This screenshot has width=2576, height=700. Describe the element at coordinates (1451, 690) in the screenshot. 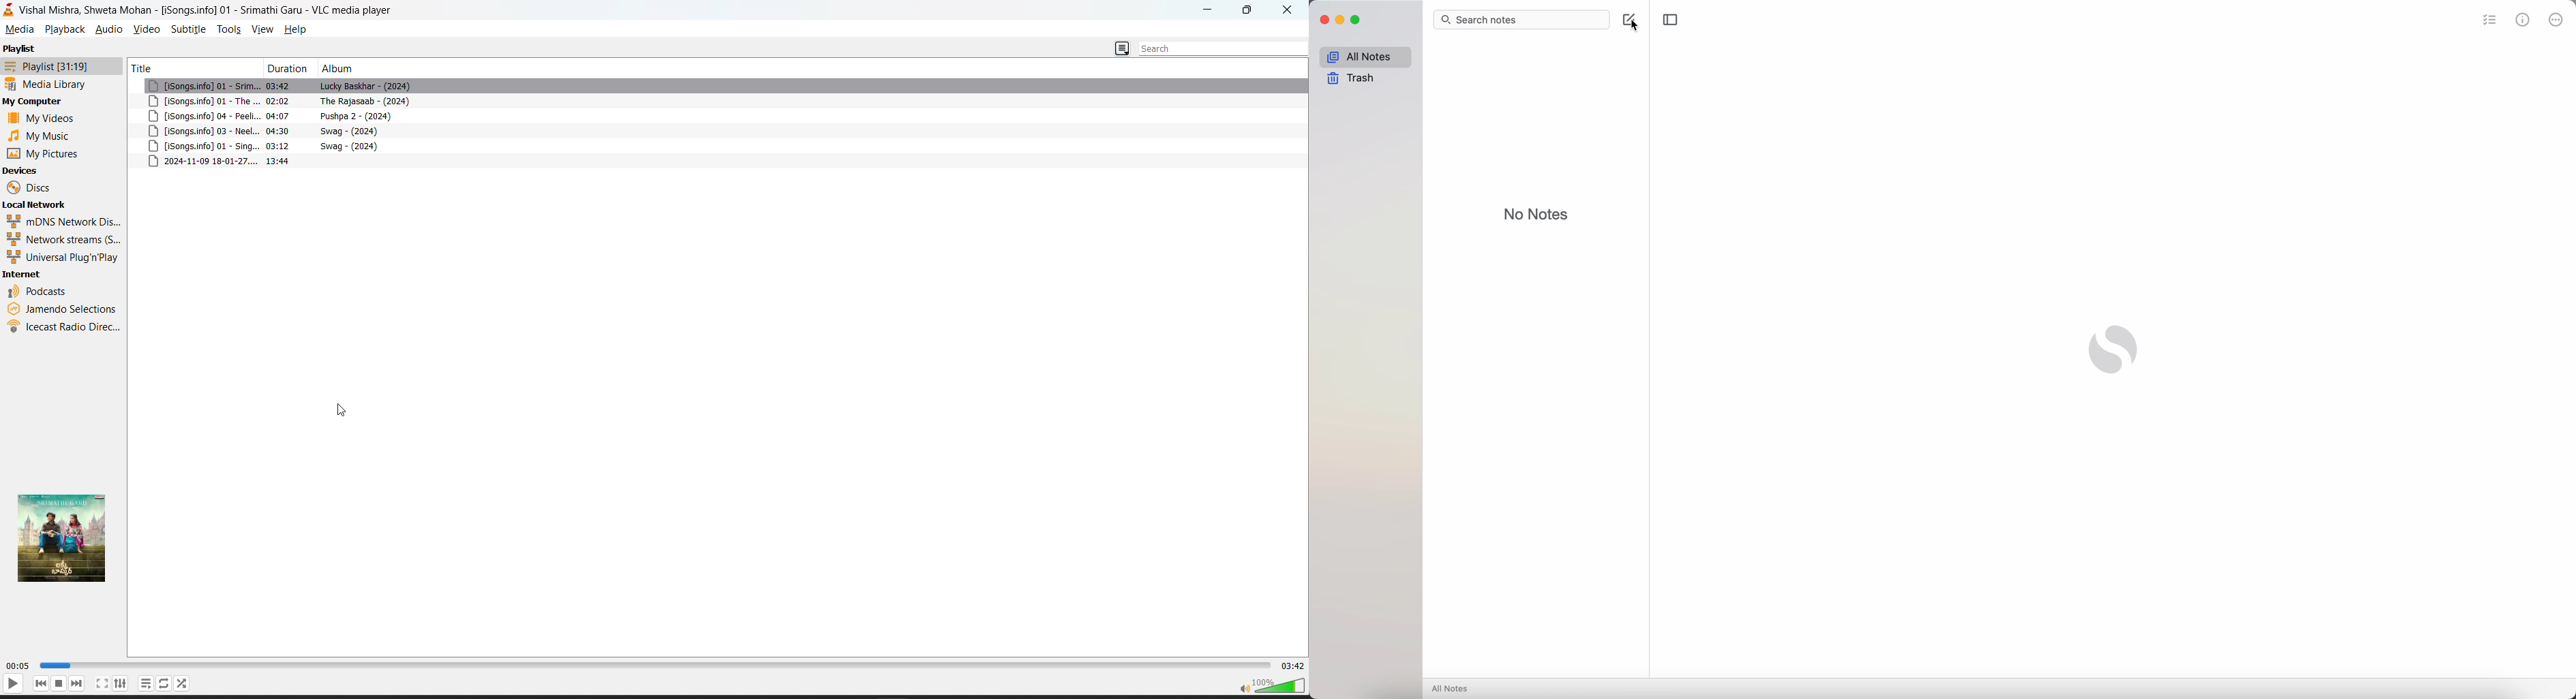

I see `all notes` at that location.